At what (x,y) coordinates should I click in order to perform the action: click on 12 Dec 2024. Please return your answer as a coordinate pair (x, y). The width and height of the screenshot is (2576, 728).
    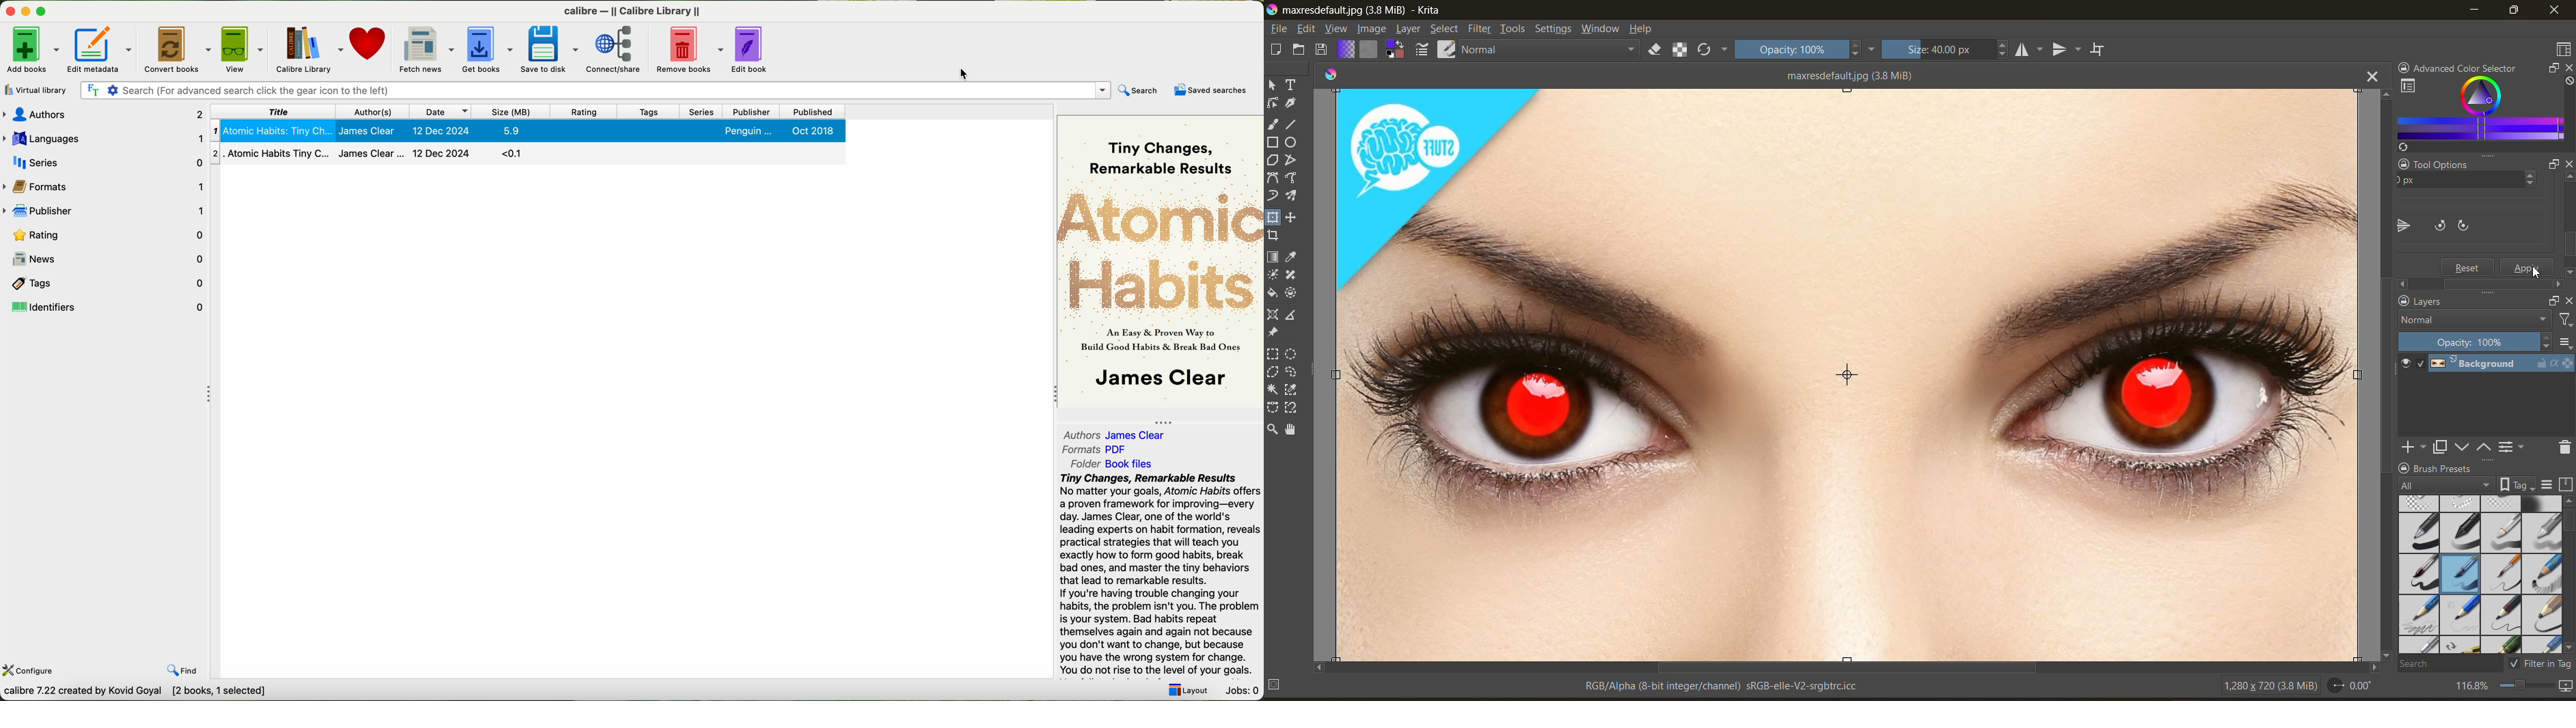
    Looking at the image, I should click on (441, 152).